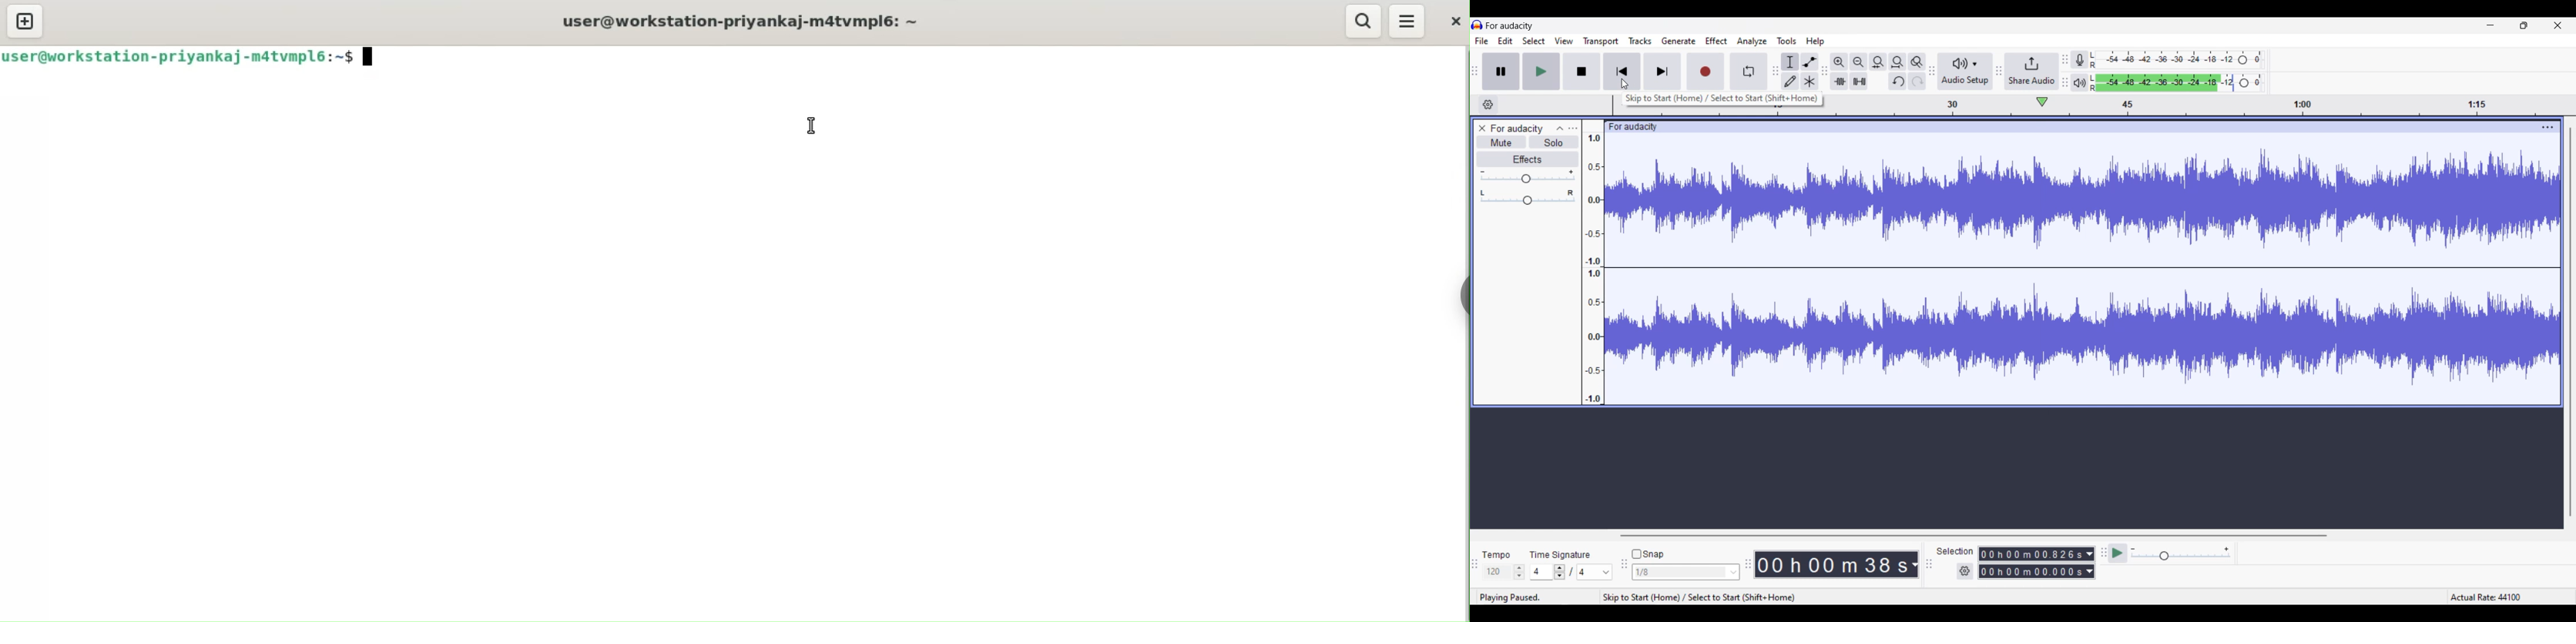  Describe the element at coordinates (1878, 62) in the screenshot. I see `Fit selection to width` at that location.